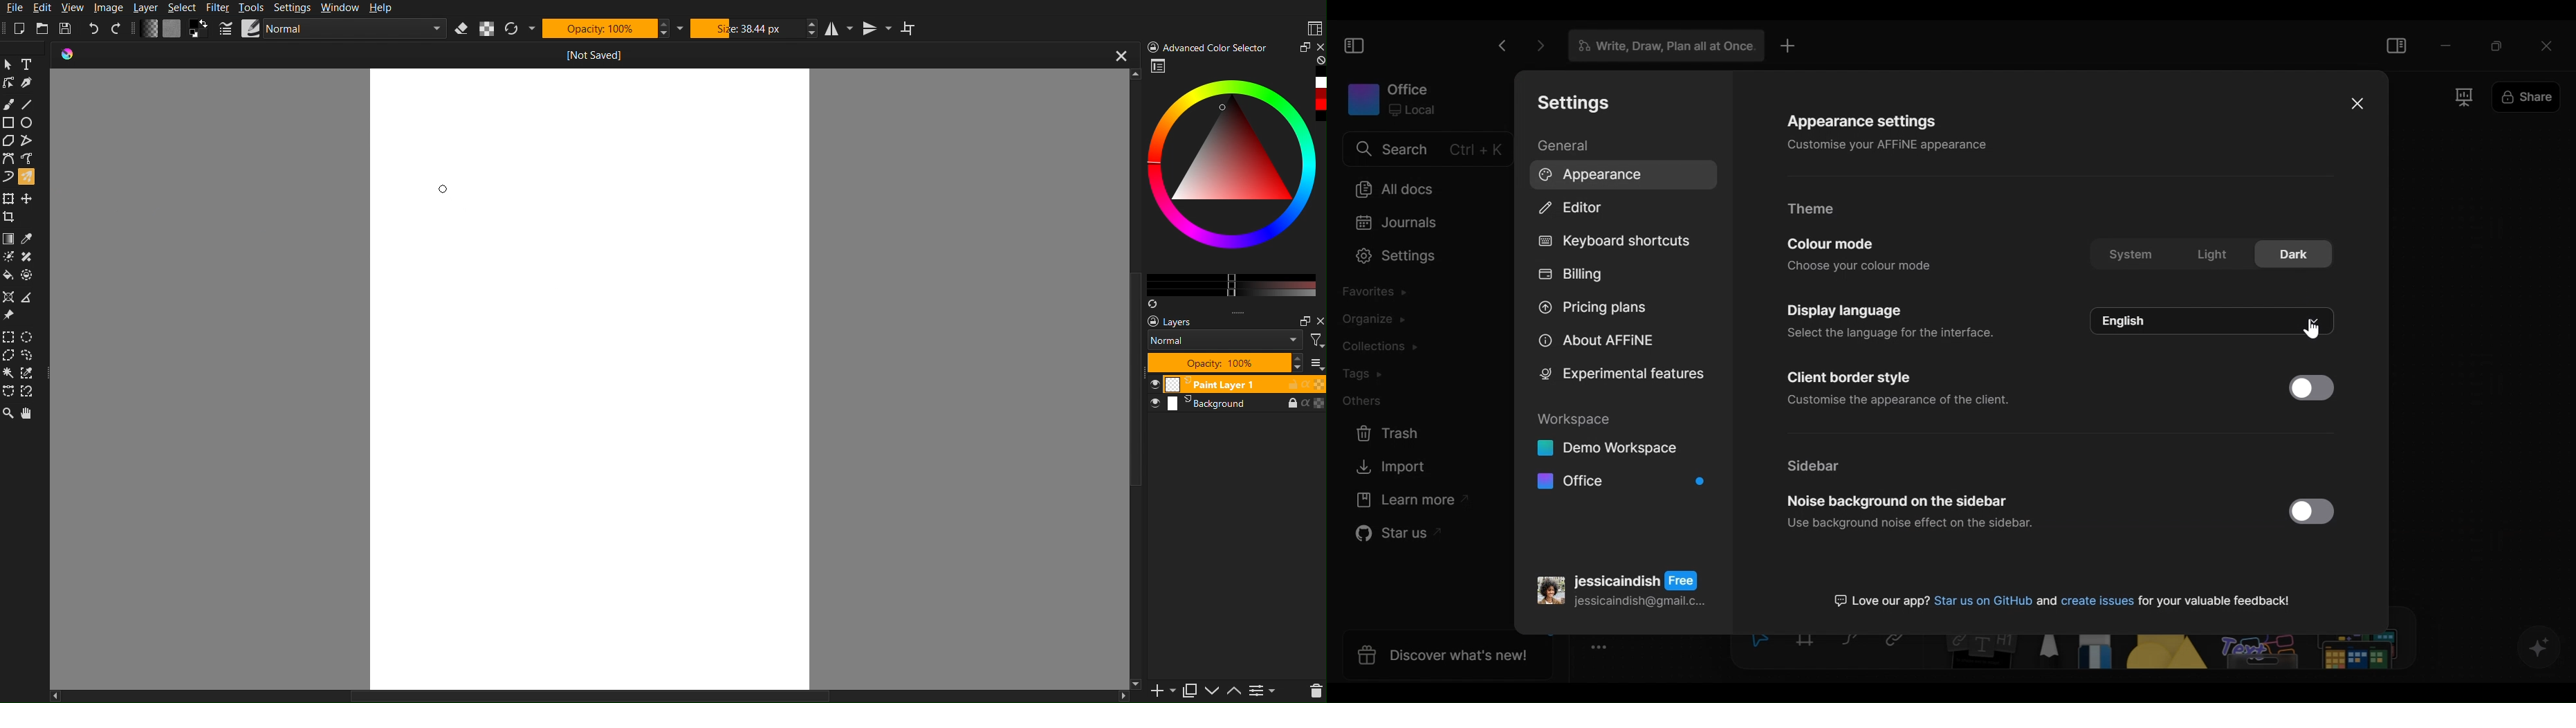 The height and width of the screenshot is (728, 2576). What do you see at coordinates (30, 258) in the screenshot?
I see `Blemish fix` at bounding box center [30, 258].